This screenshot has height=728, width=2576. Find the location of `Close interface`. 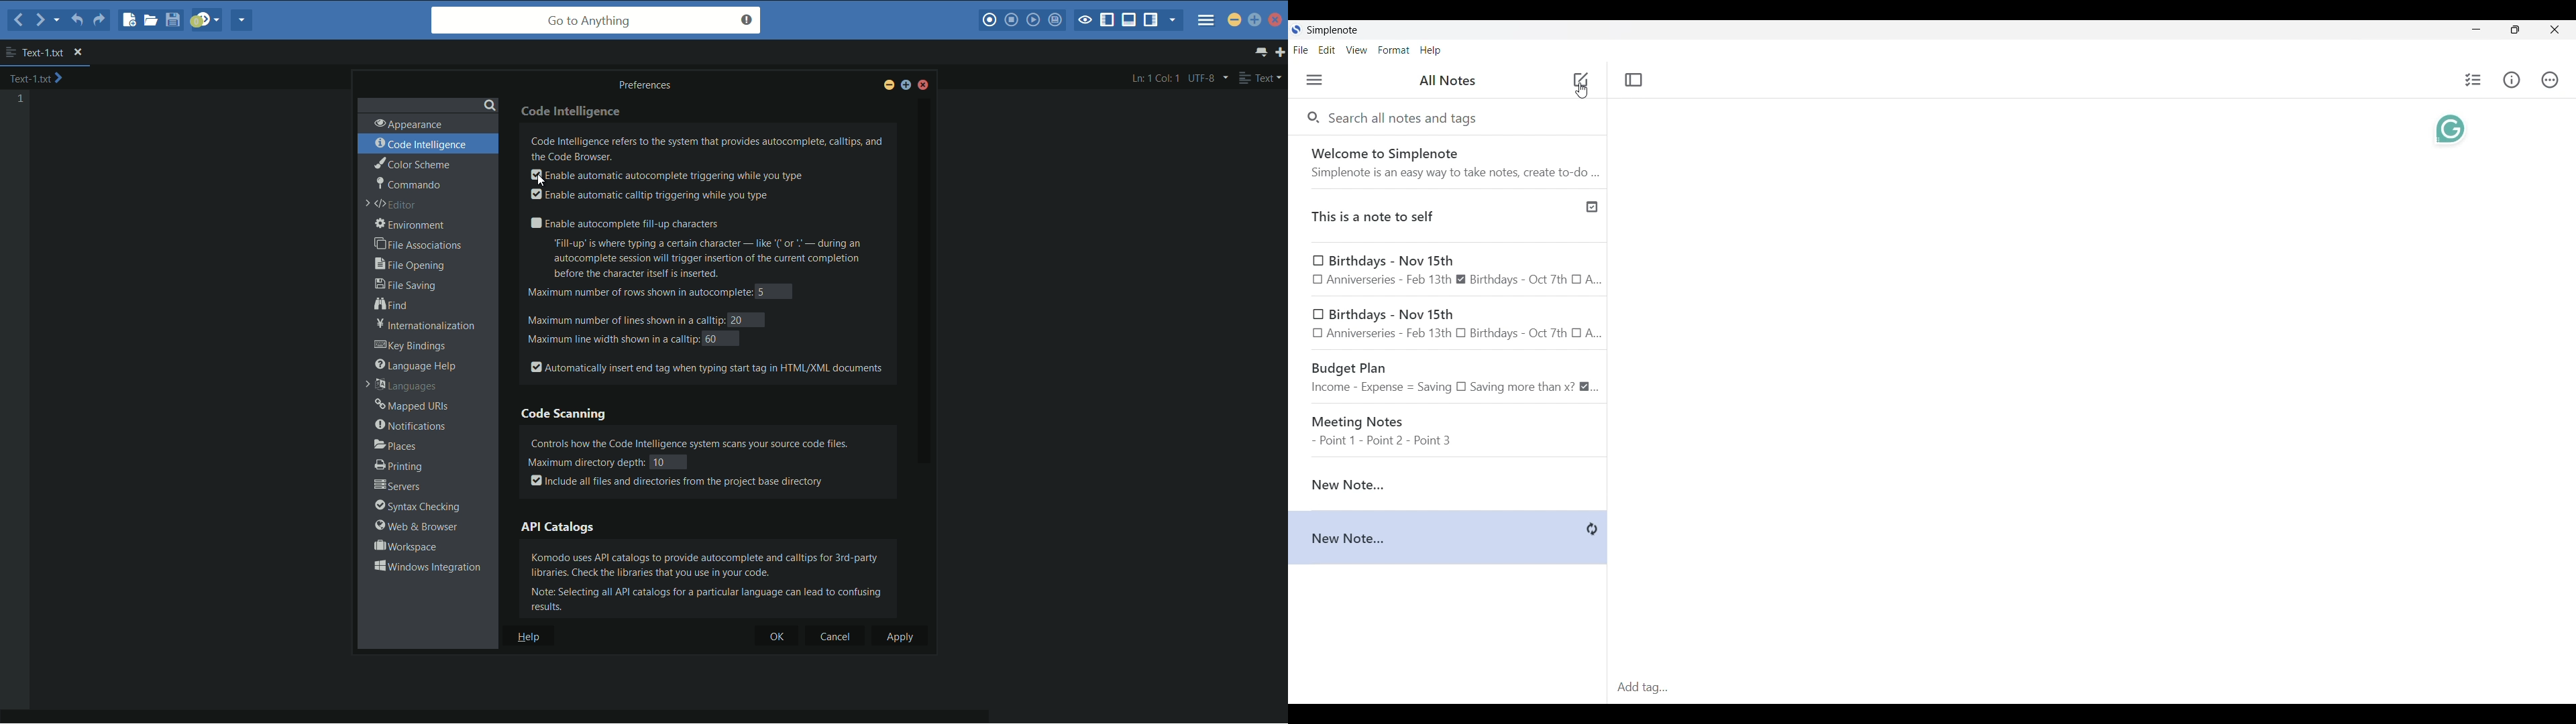

Close interface is located at coordinates (2554, 29).